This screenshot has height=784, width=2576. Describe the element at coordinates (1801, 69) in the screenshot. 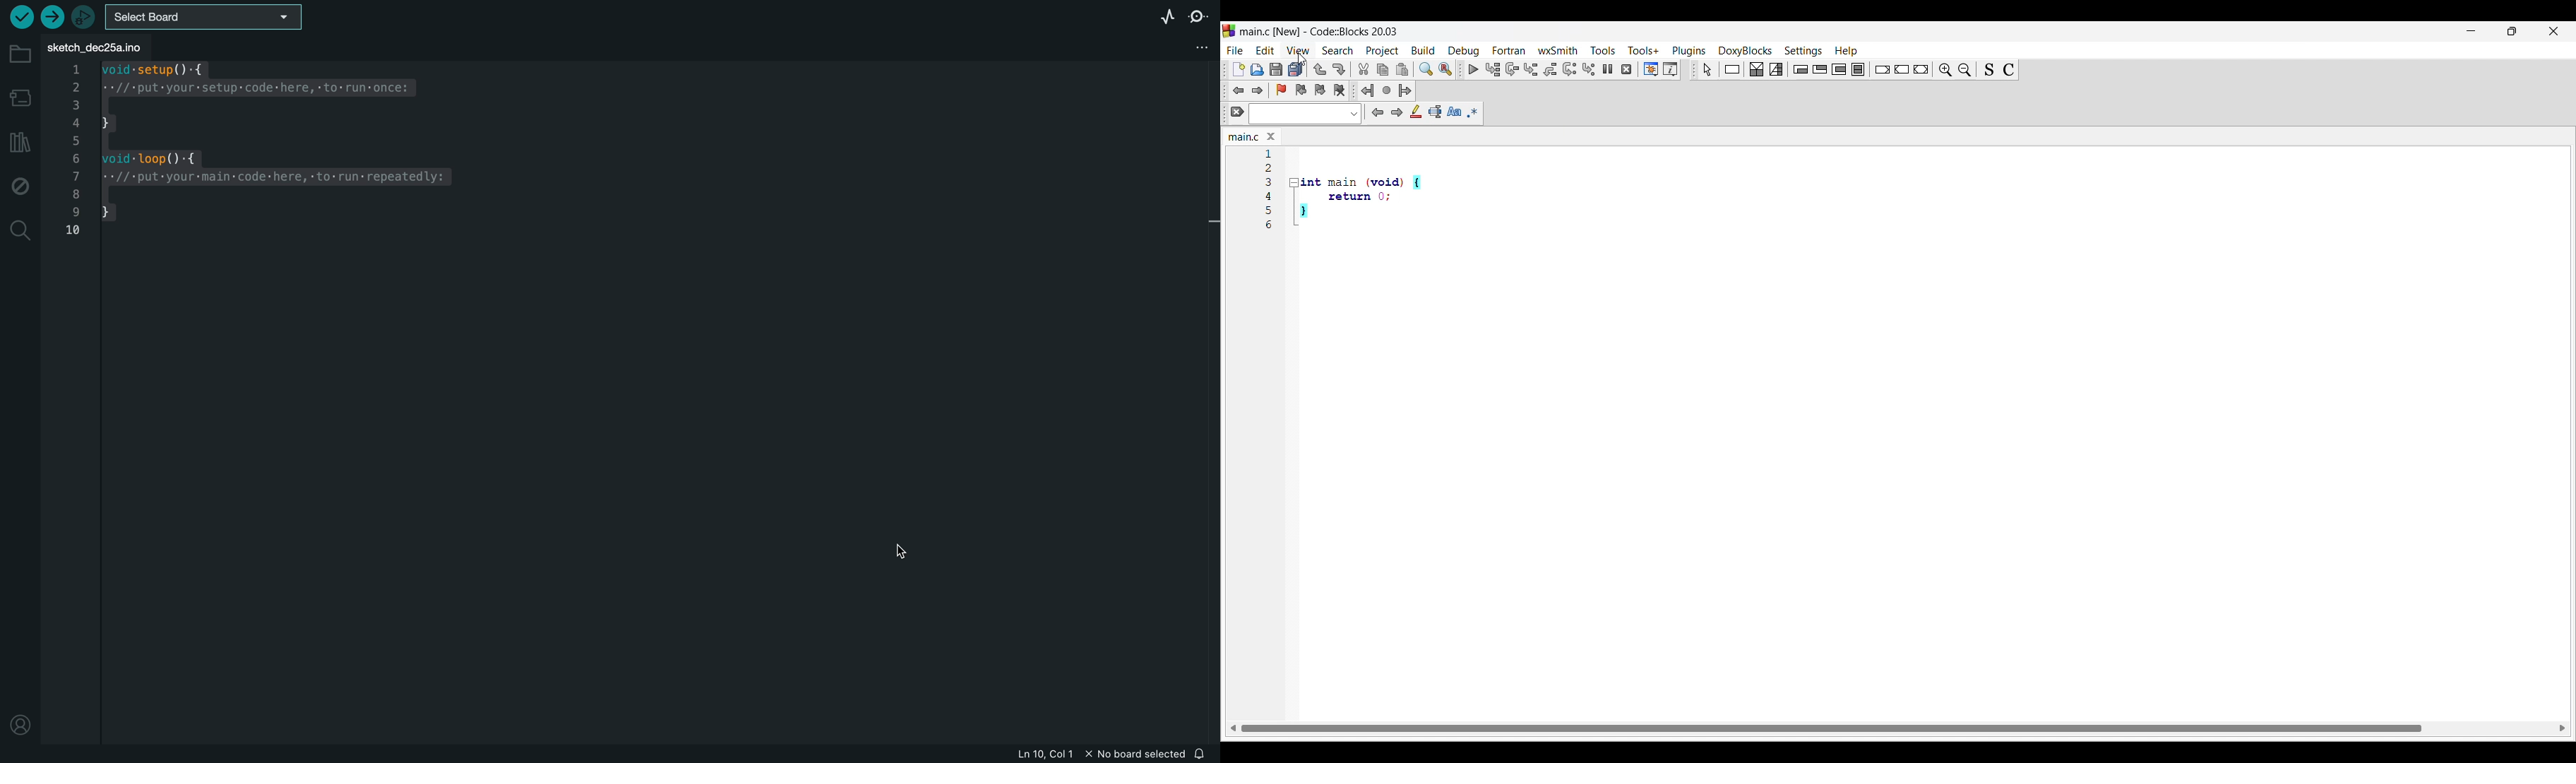

I see `Entry condition loop` at that location.